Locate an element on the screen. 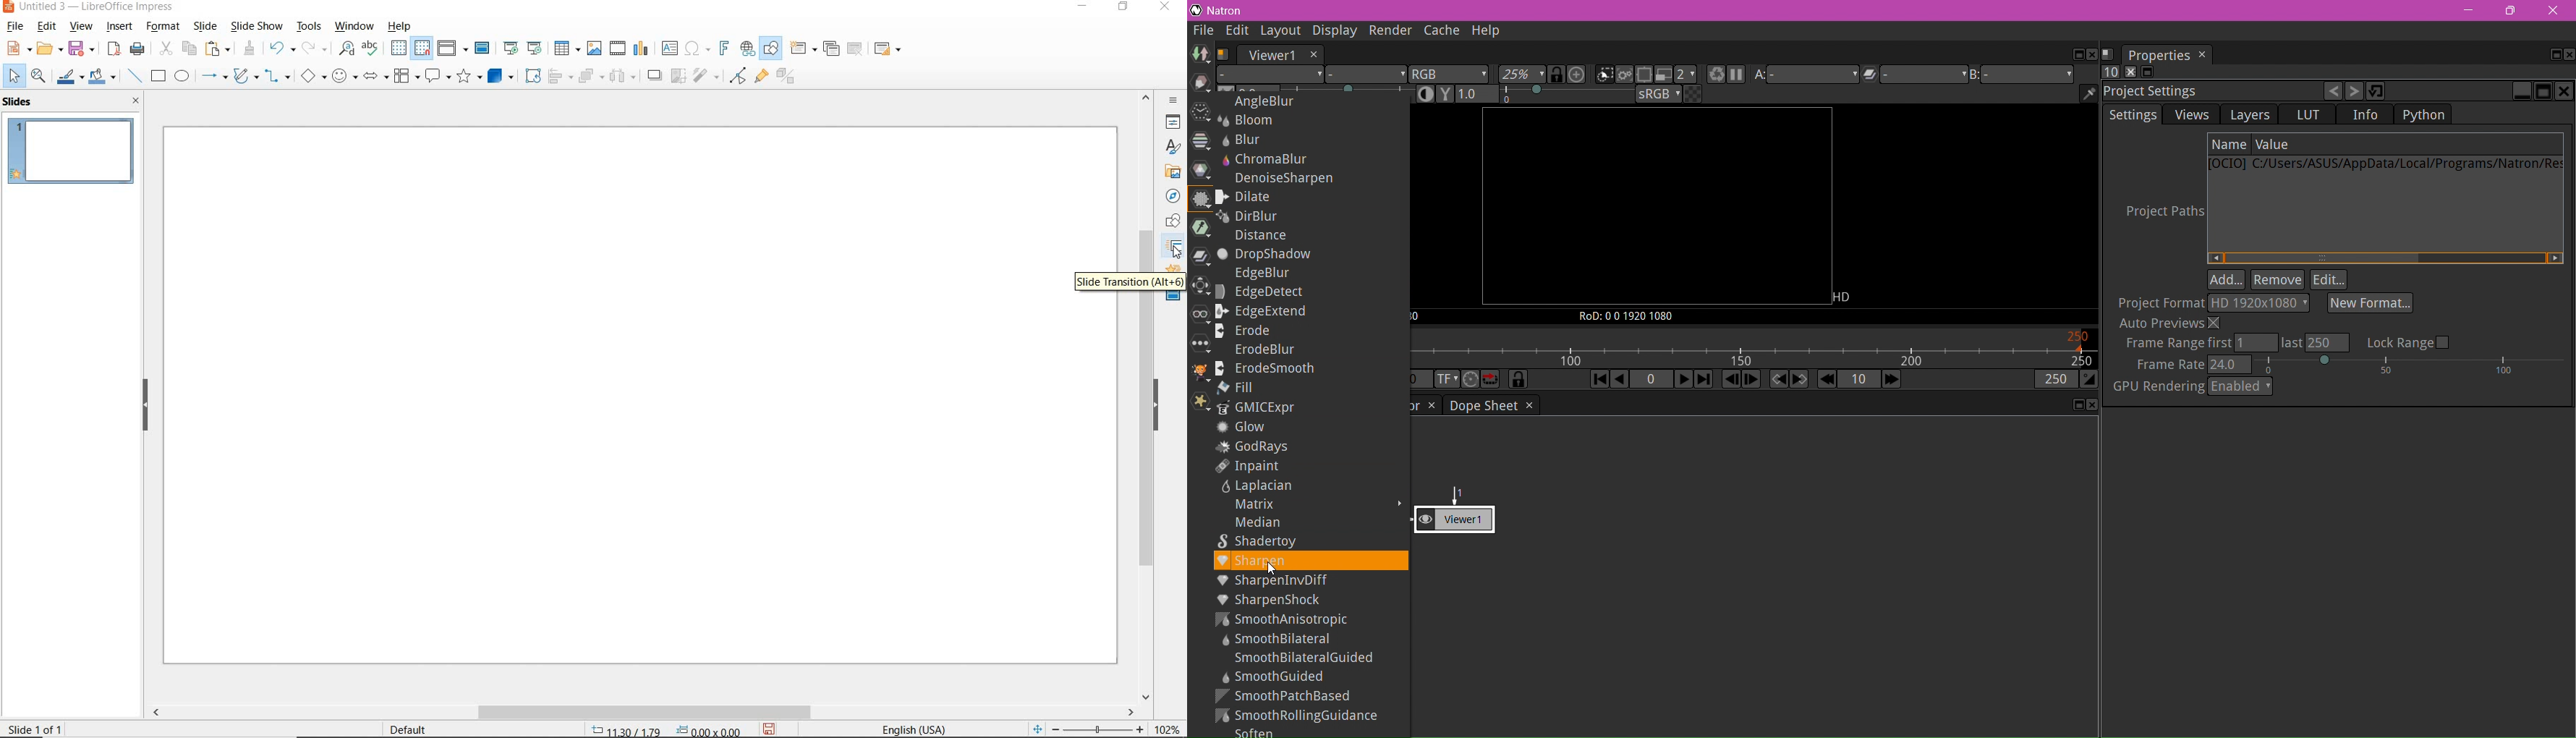  SYMBOL SHAPES is located at coordinates (343, 77).